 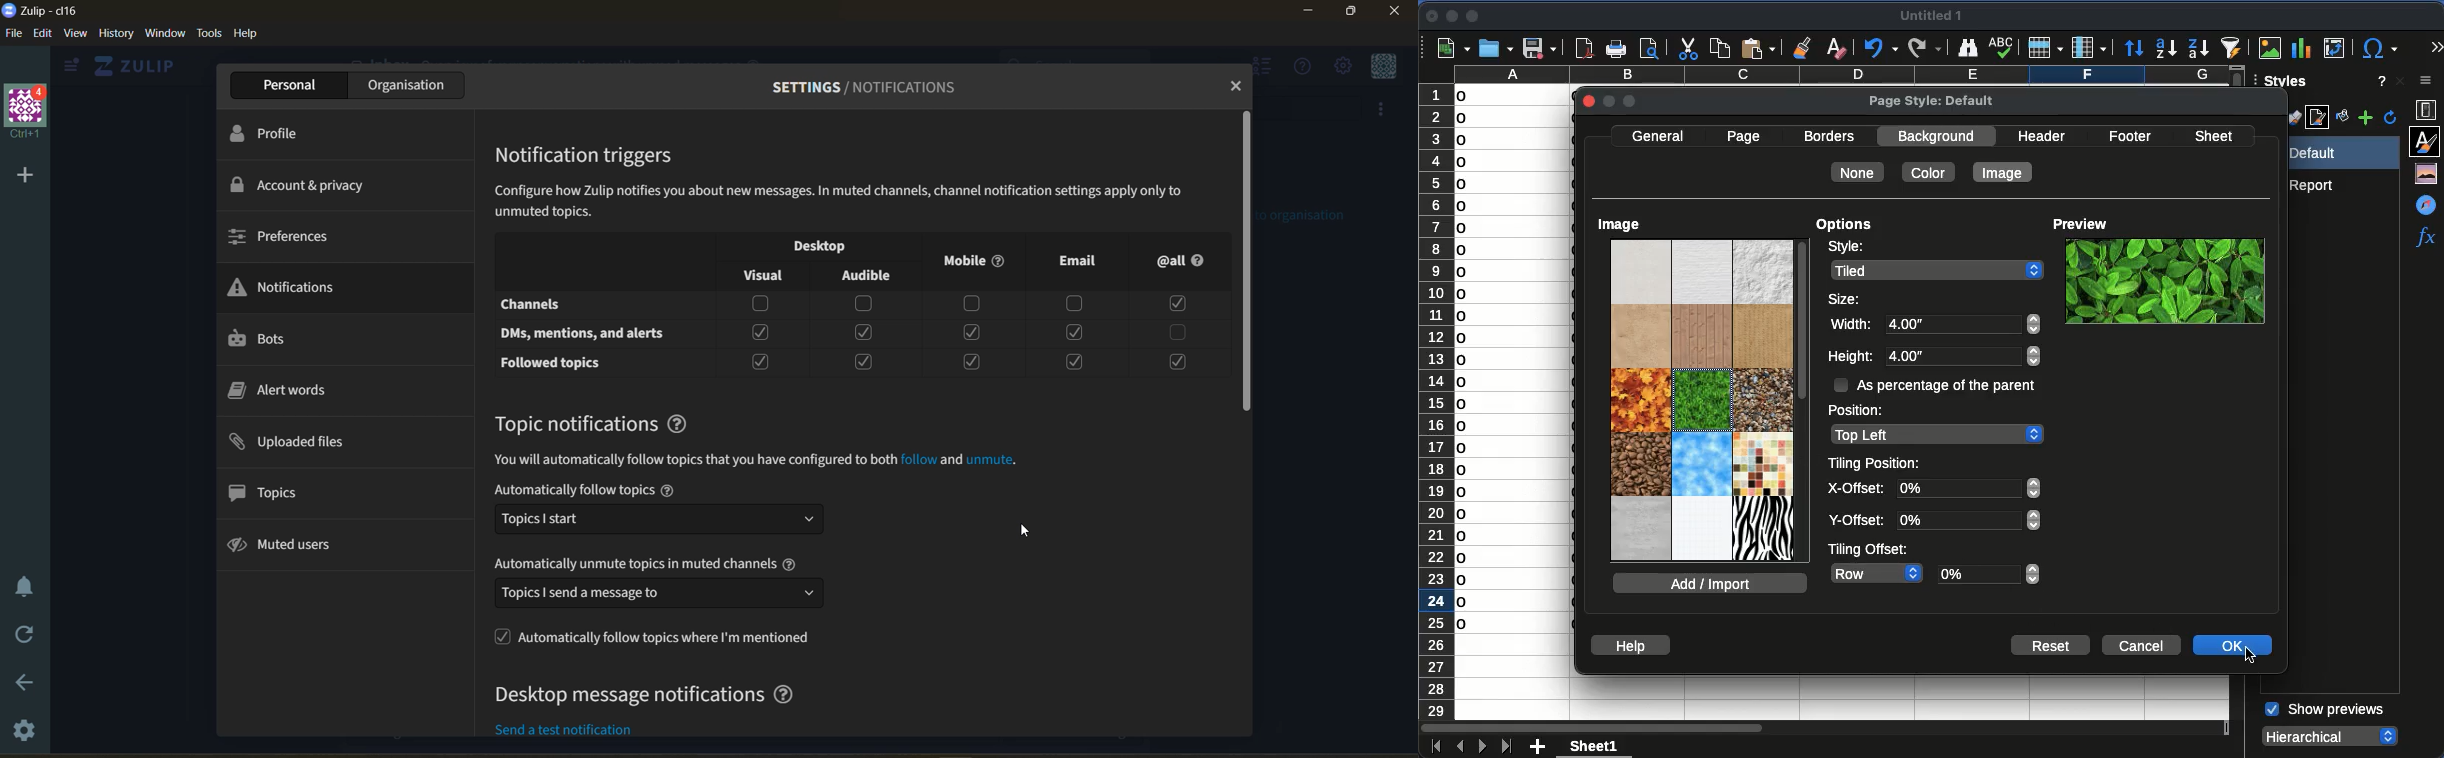 I want to click on fill format, so click(x=2341, y=118).